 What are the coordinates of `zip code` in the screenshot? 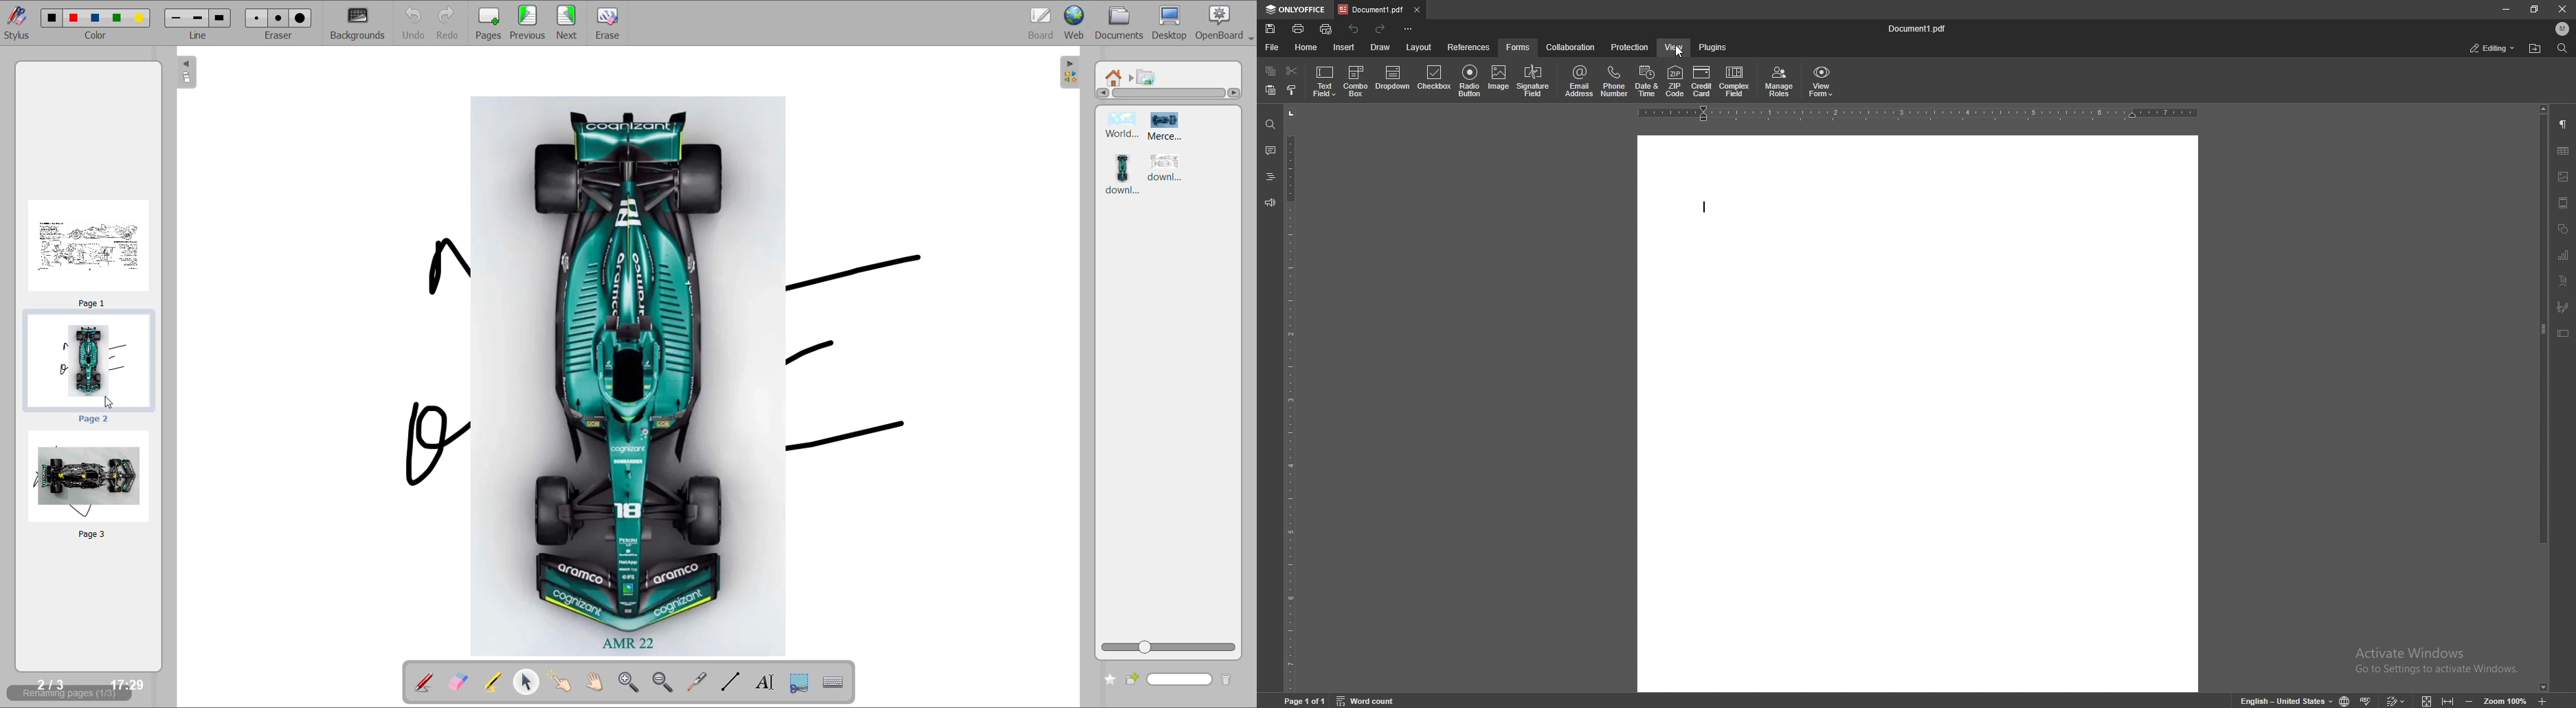 It's located at (1677, 80).